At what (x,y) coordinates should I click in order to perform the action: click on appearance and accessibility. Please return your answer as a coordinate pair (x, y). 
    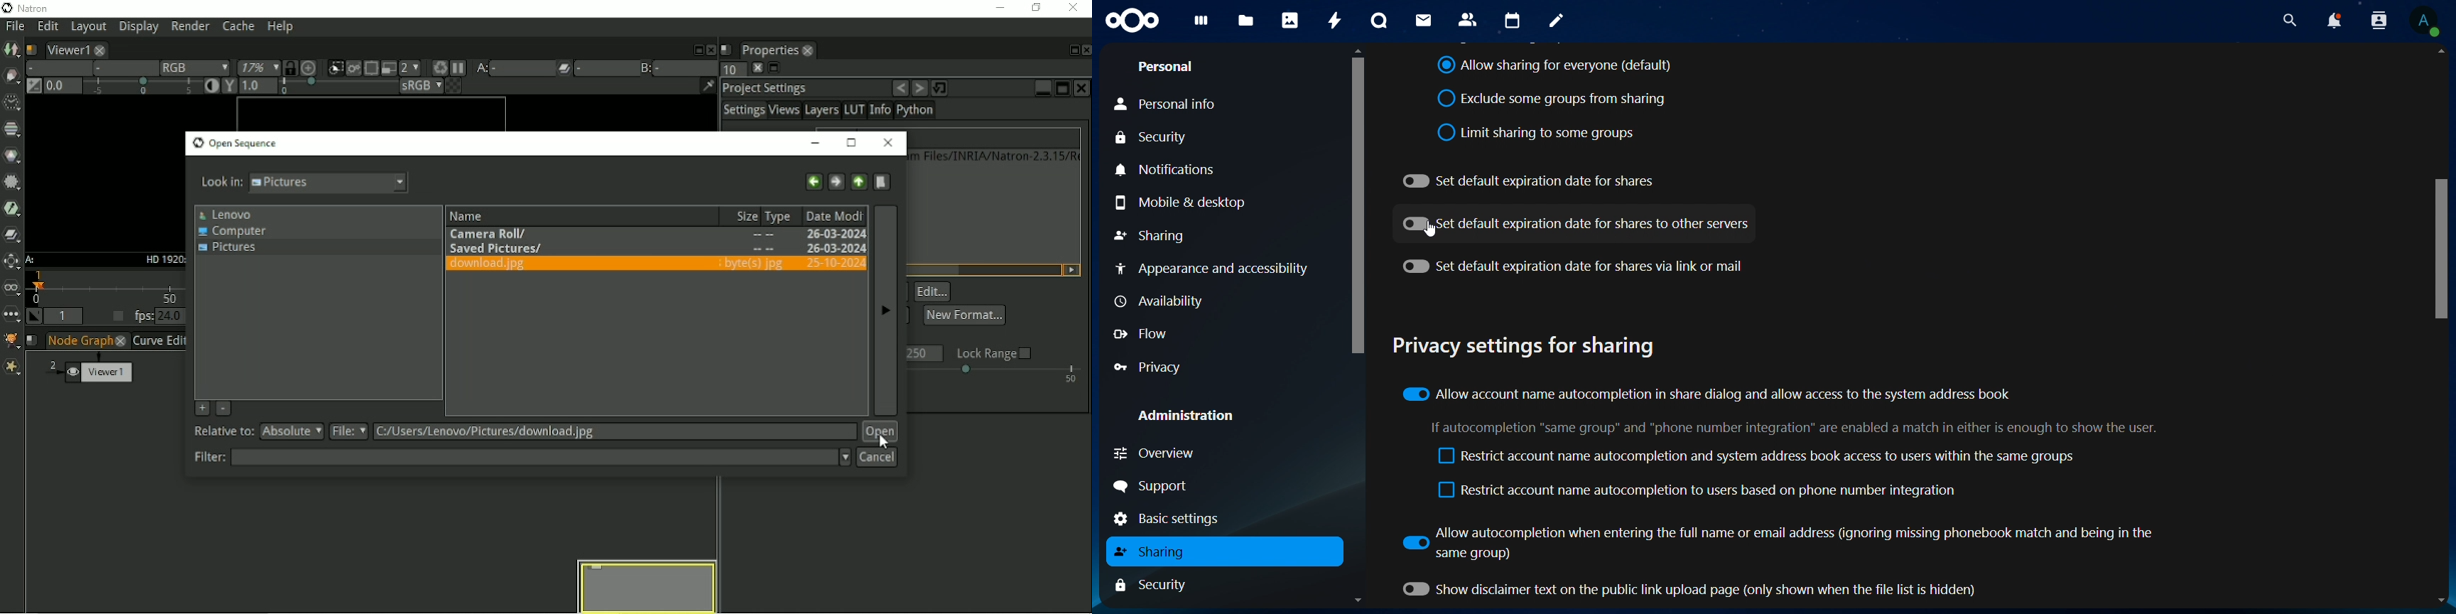
    Looking at the image, I should click on (1216, 268).